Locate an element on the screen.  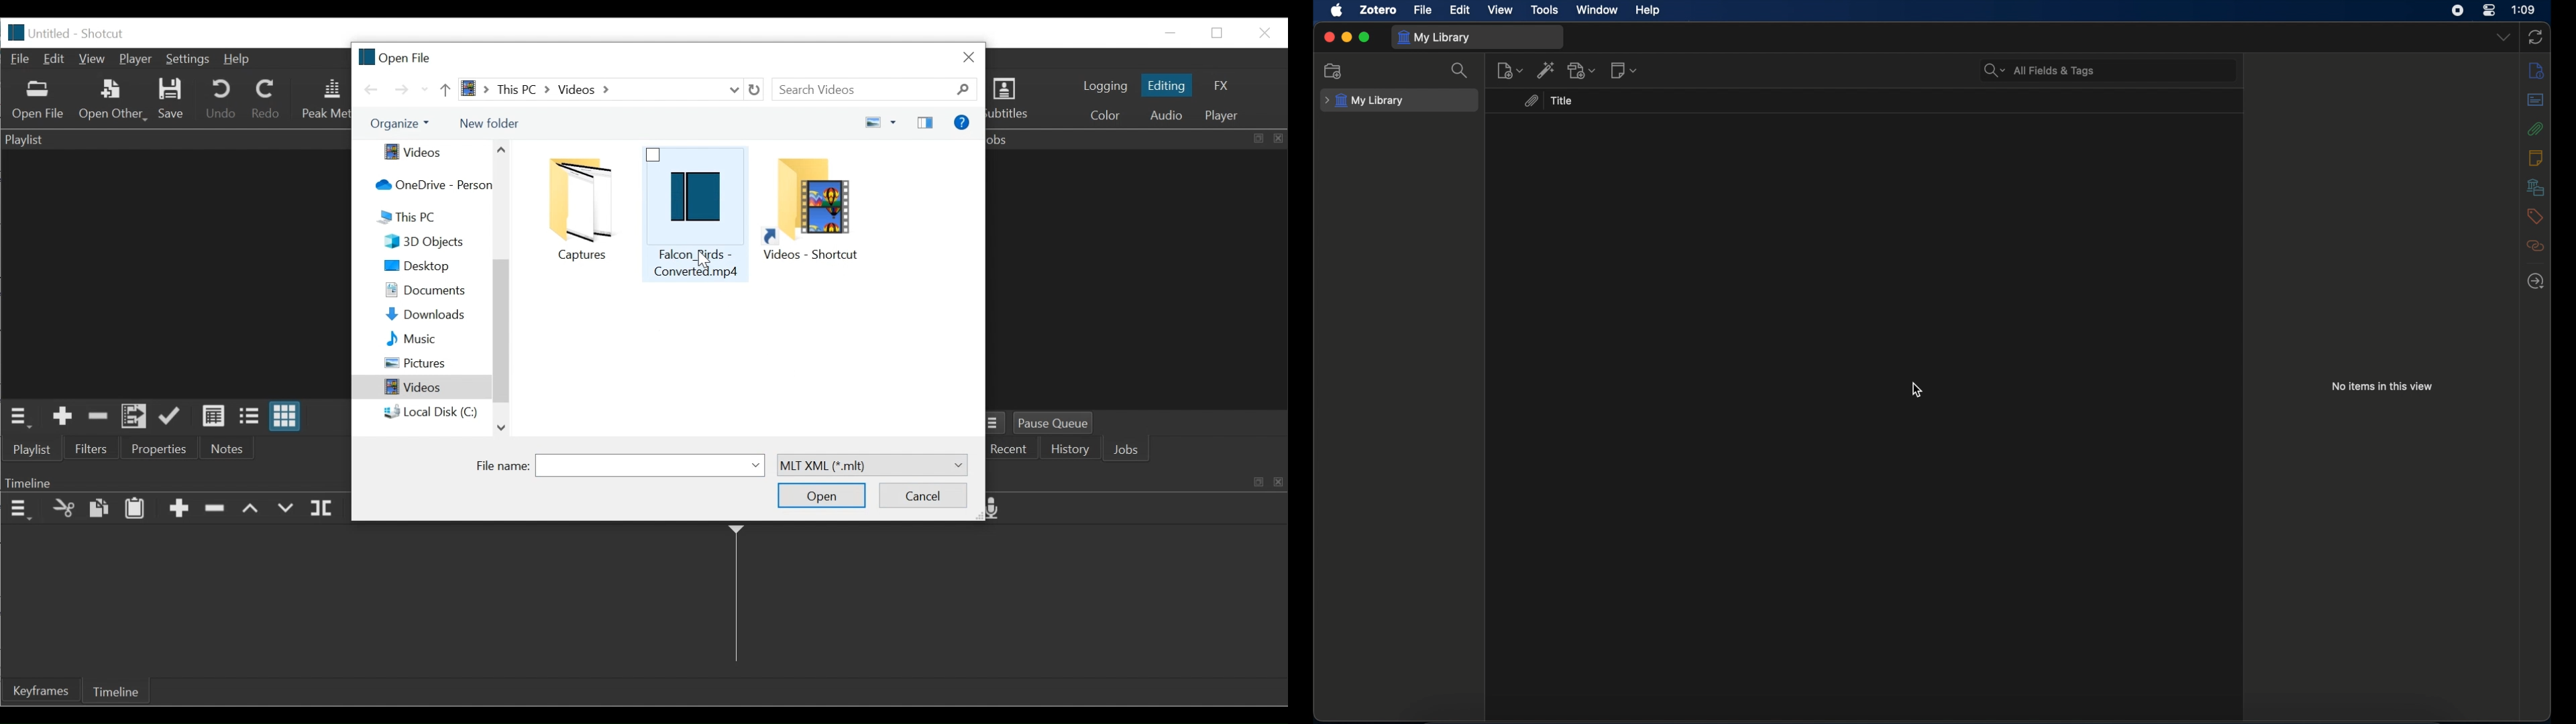
This PC is located at coordinates (429, 217).